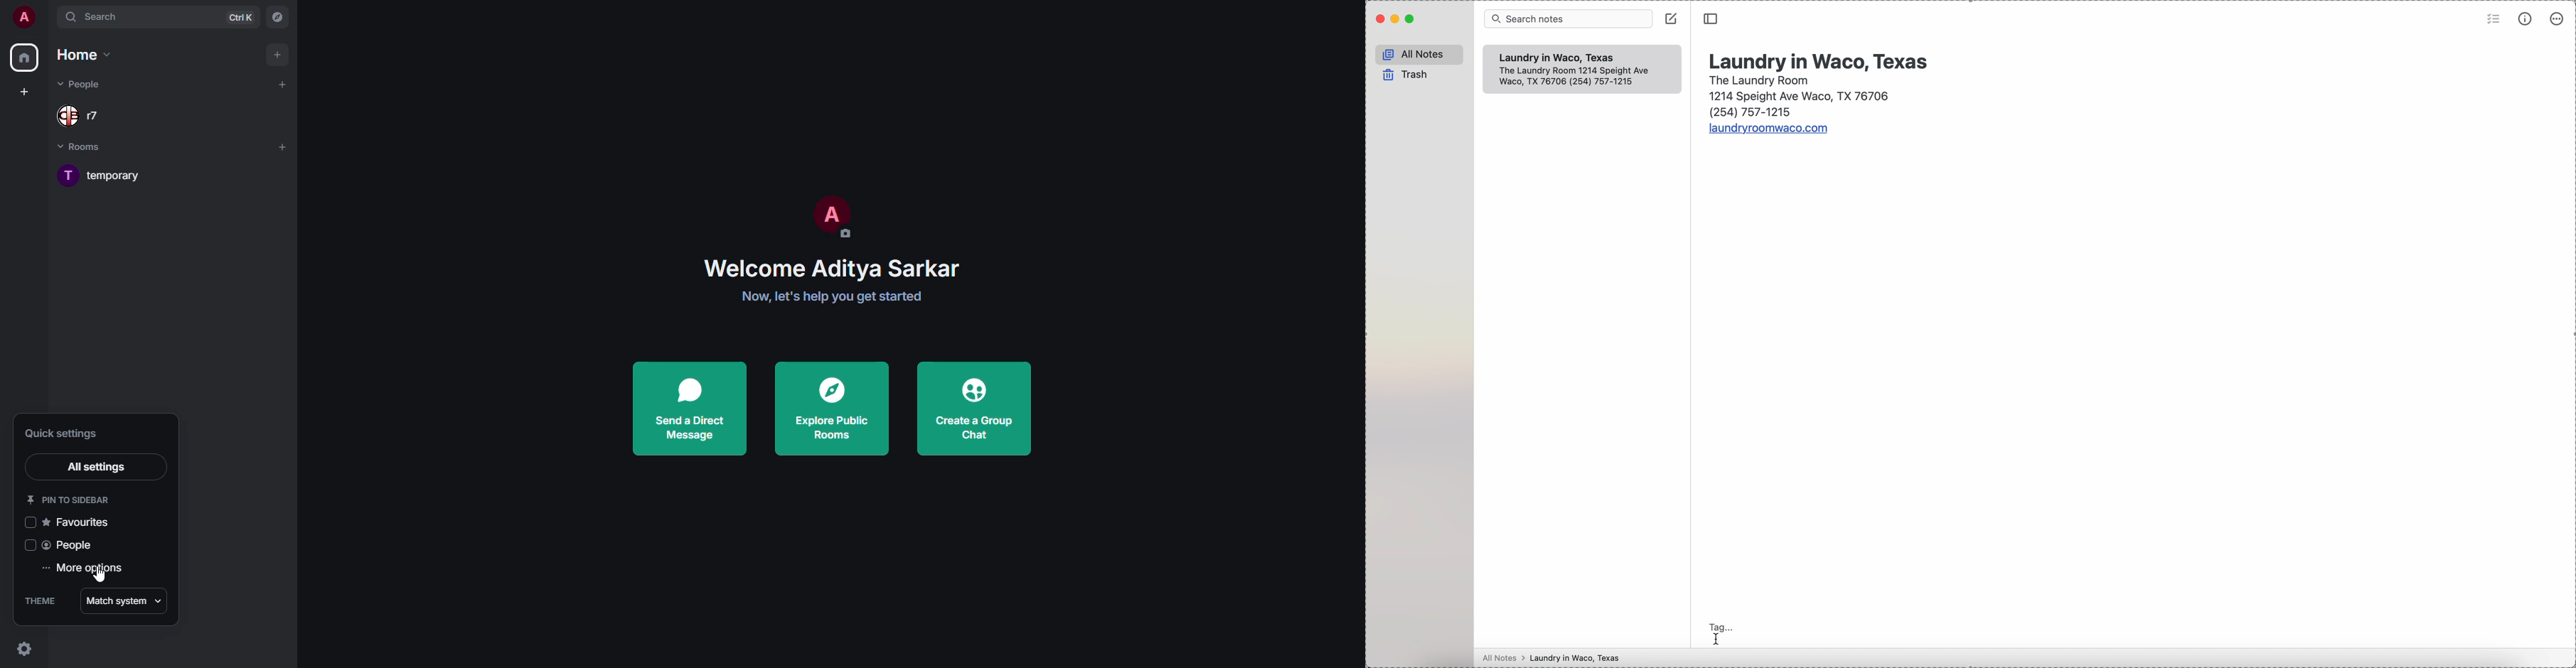 The image size is (2576, 672). Describe the element at coordinates (1583, 71) in the screenshot. I see `Laundry in Waco, Texas| The Laundry Room 1214 Speight AveWaco, TX 76706 (254) 757-1215` at that location.